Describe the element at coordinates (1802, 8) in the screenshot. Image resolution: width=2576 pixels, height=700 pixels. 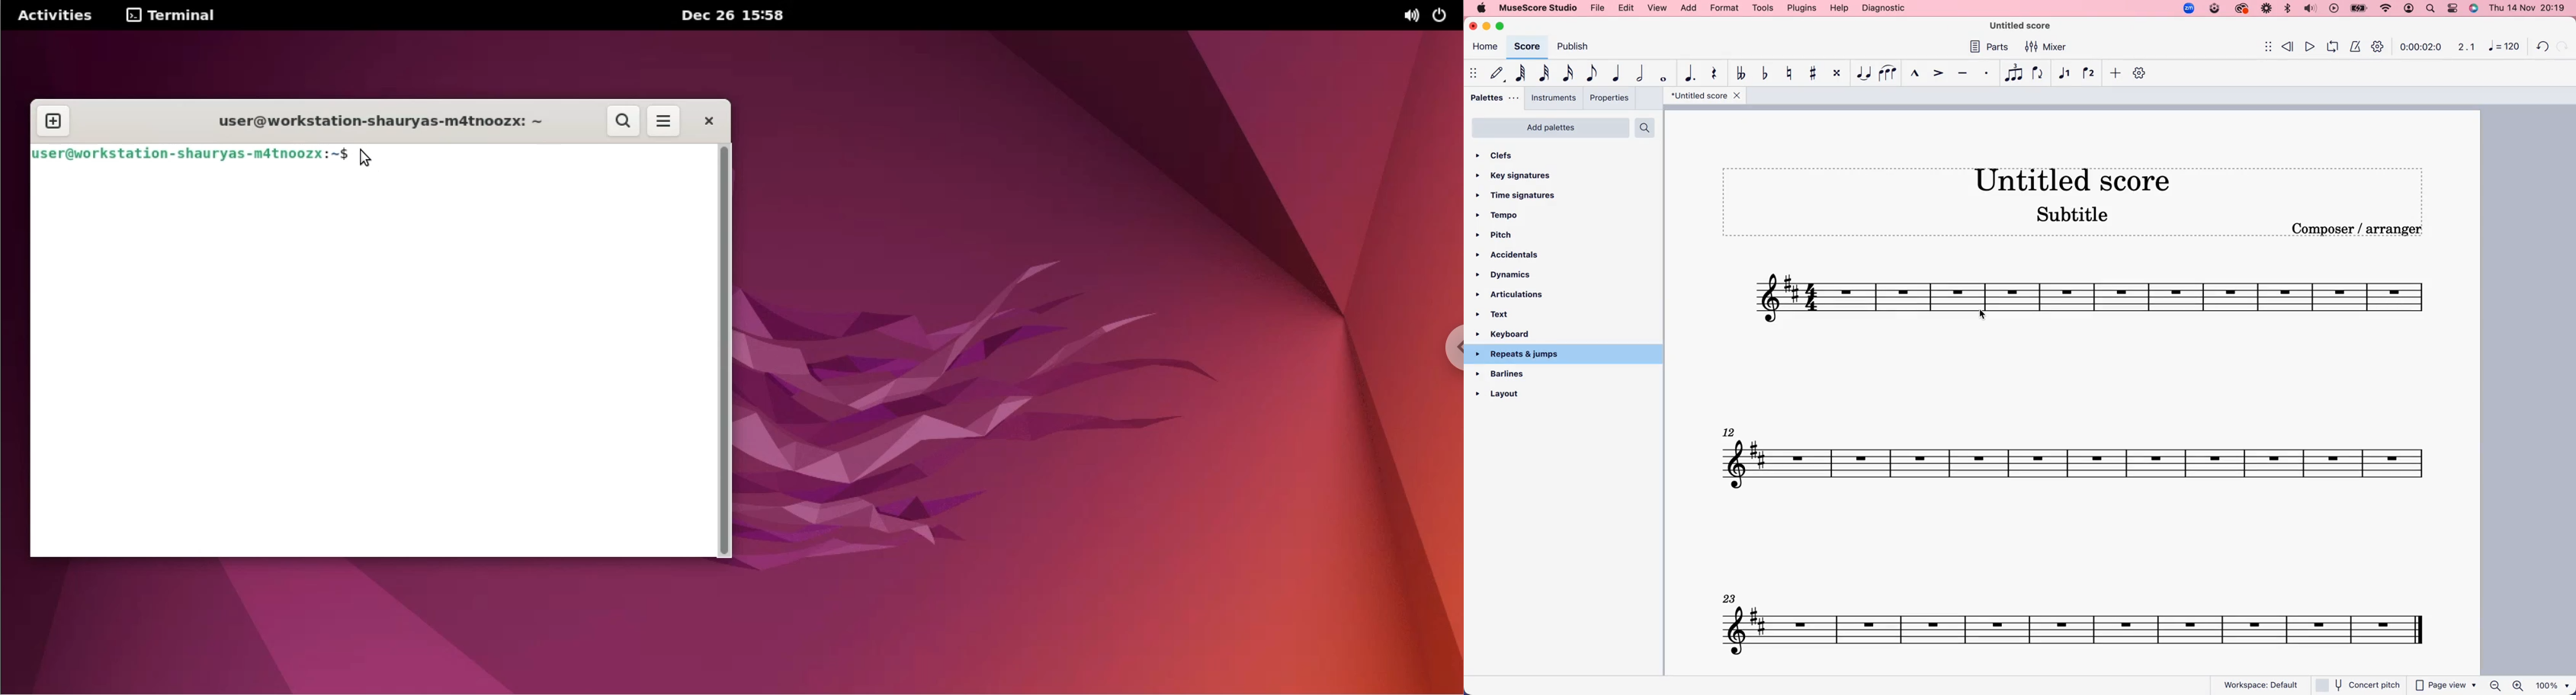
I see `plugins` at that location.